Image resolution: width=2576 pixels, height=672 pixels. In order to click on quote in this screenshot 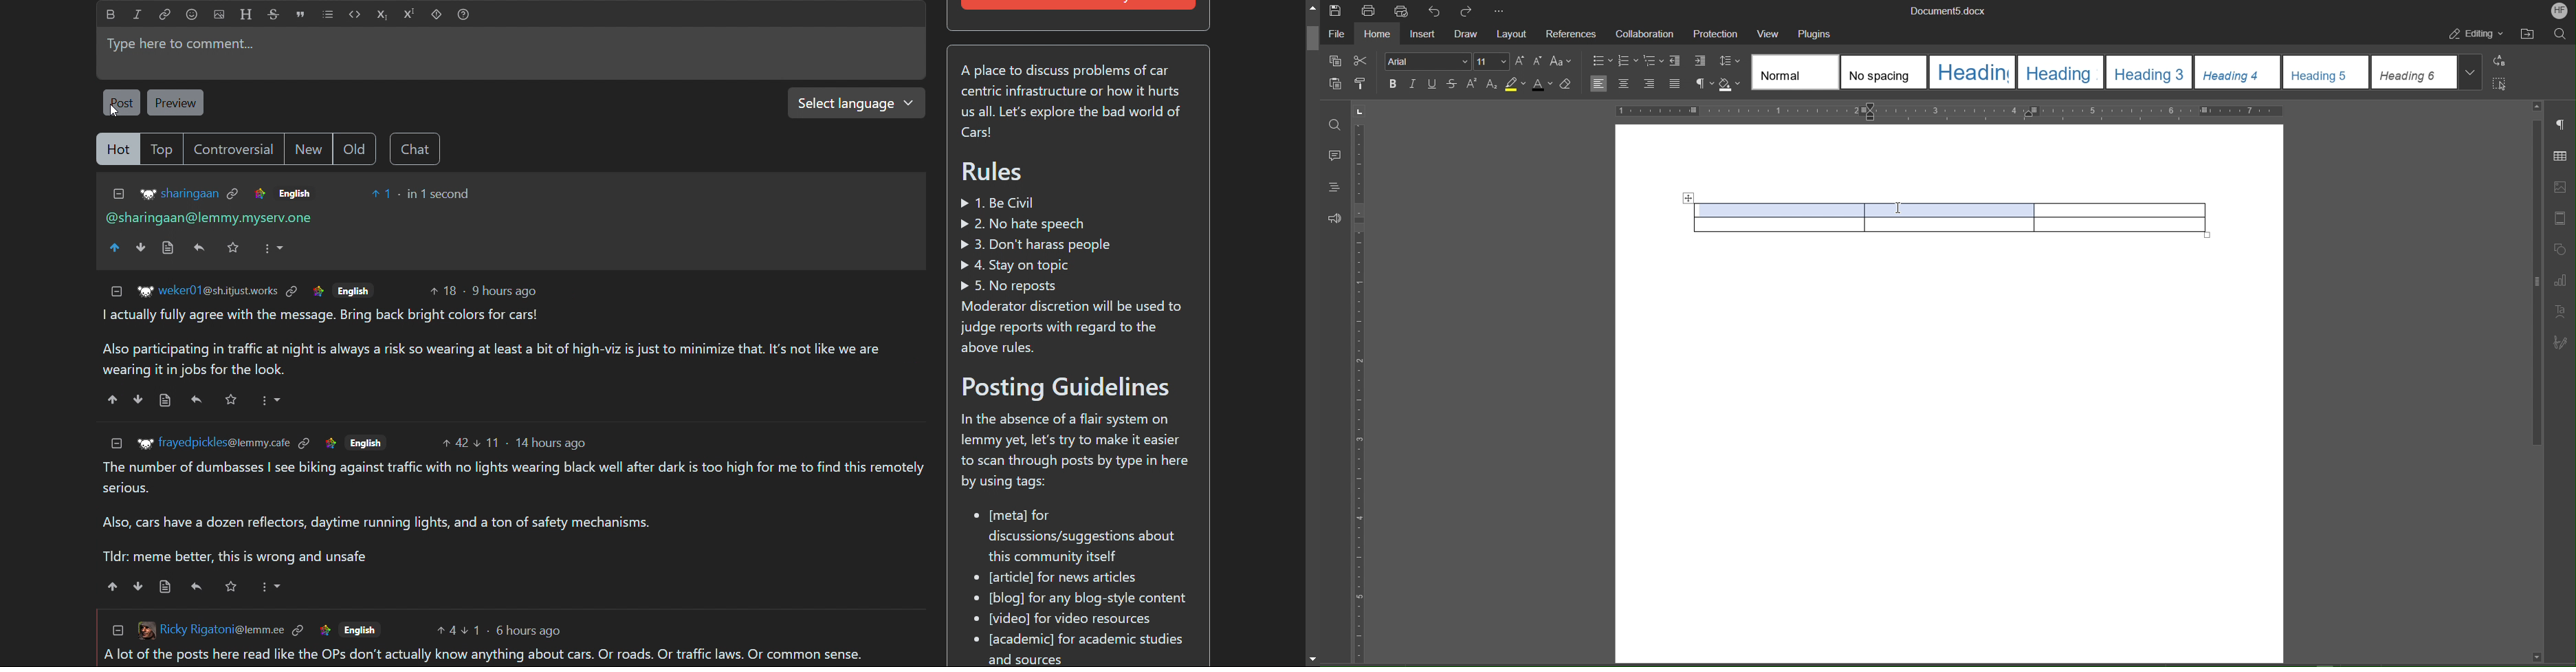, I will do `click(301, 14)`.